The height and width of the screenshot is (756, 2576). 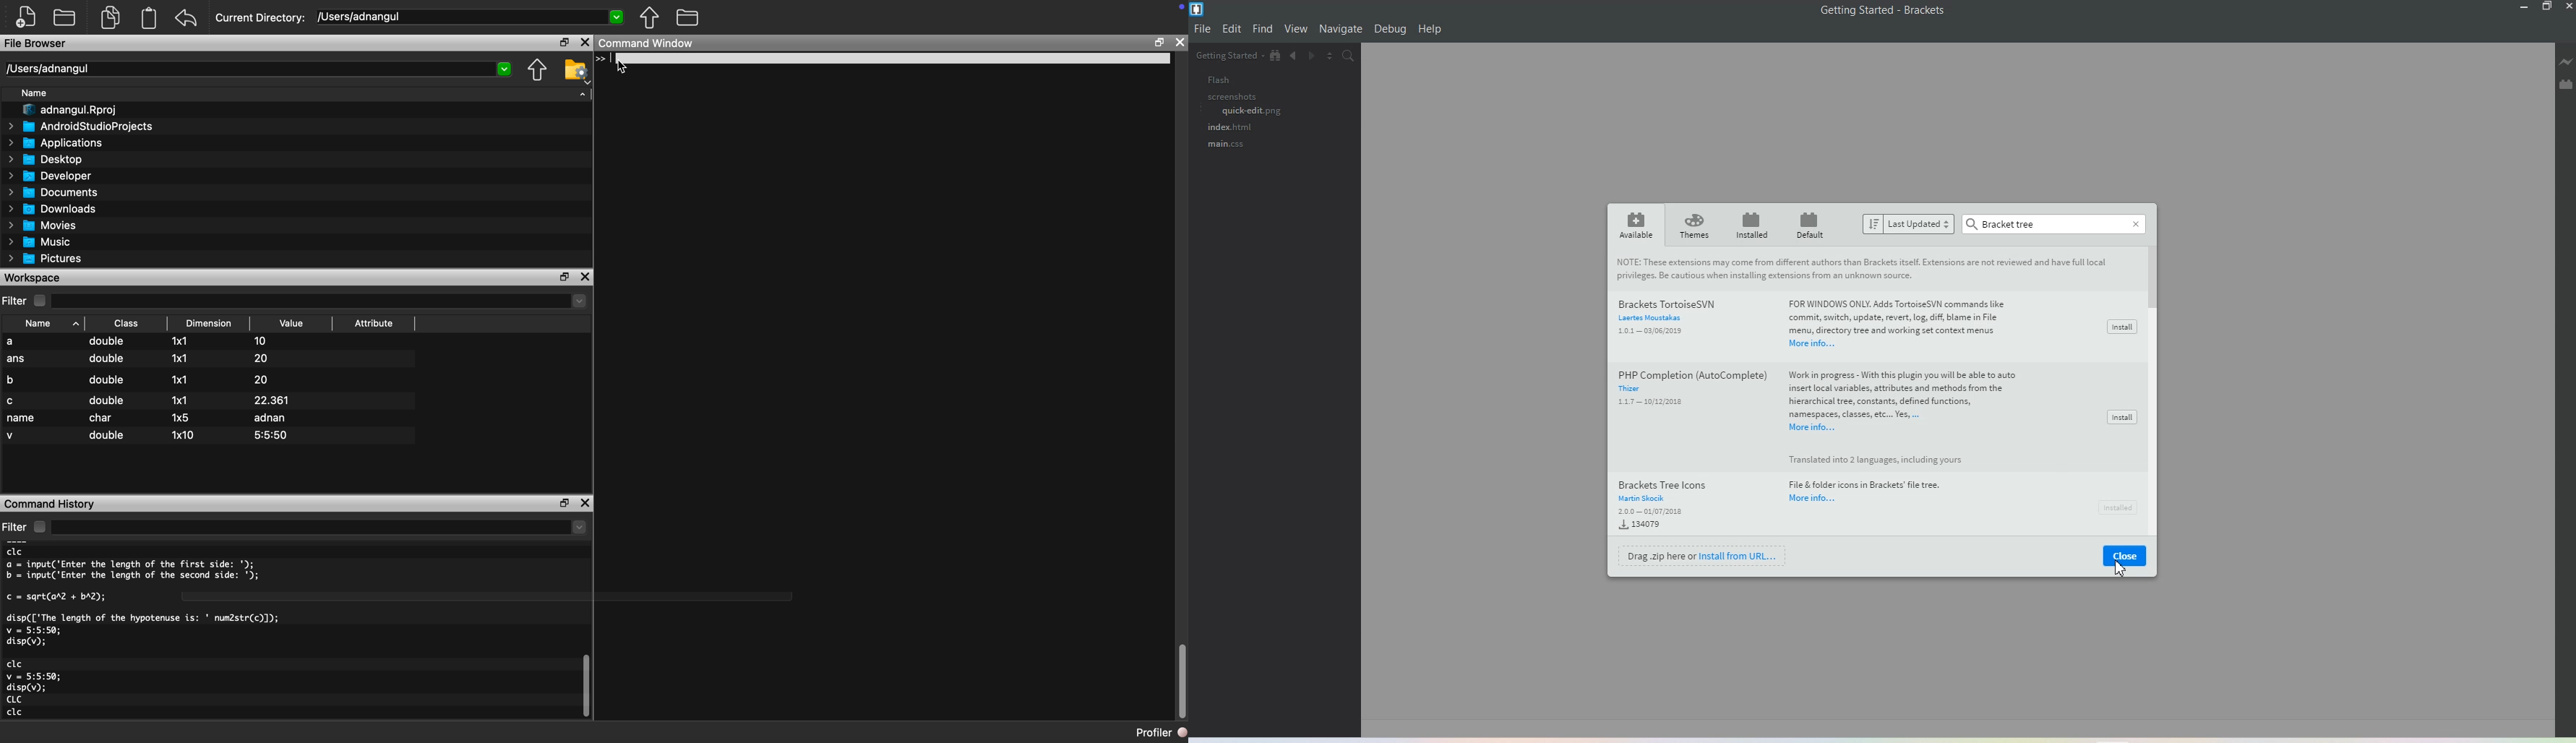 I want to click on Restore, so click(x=563, y=43).